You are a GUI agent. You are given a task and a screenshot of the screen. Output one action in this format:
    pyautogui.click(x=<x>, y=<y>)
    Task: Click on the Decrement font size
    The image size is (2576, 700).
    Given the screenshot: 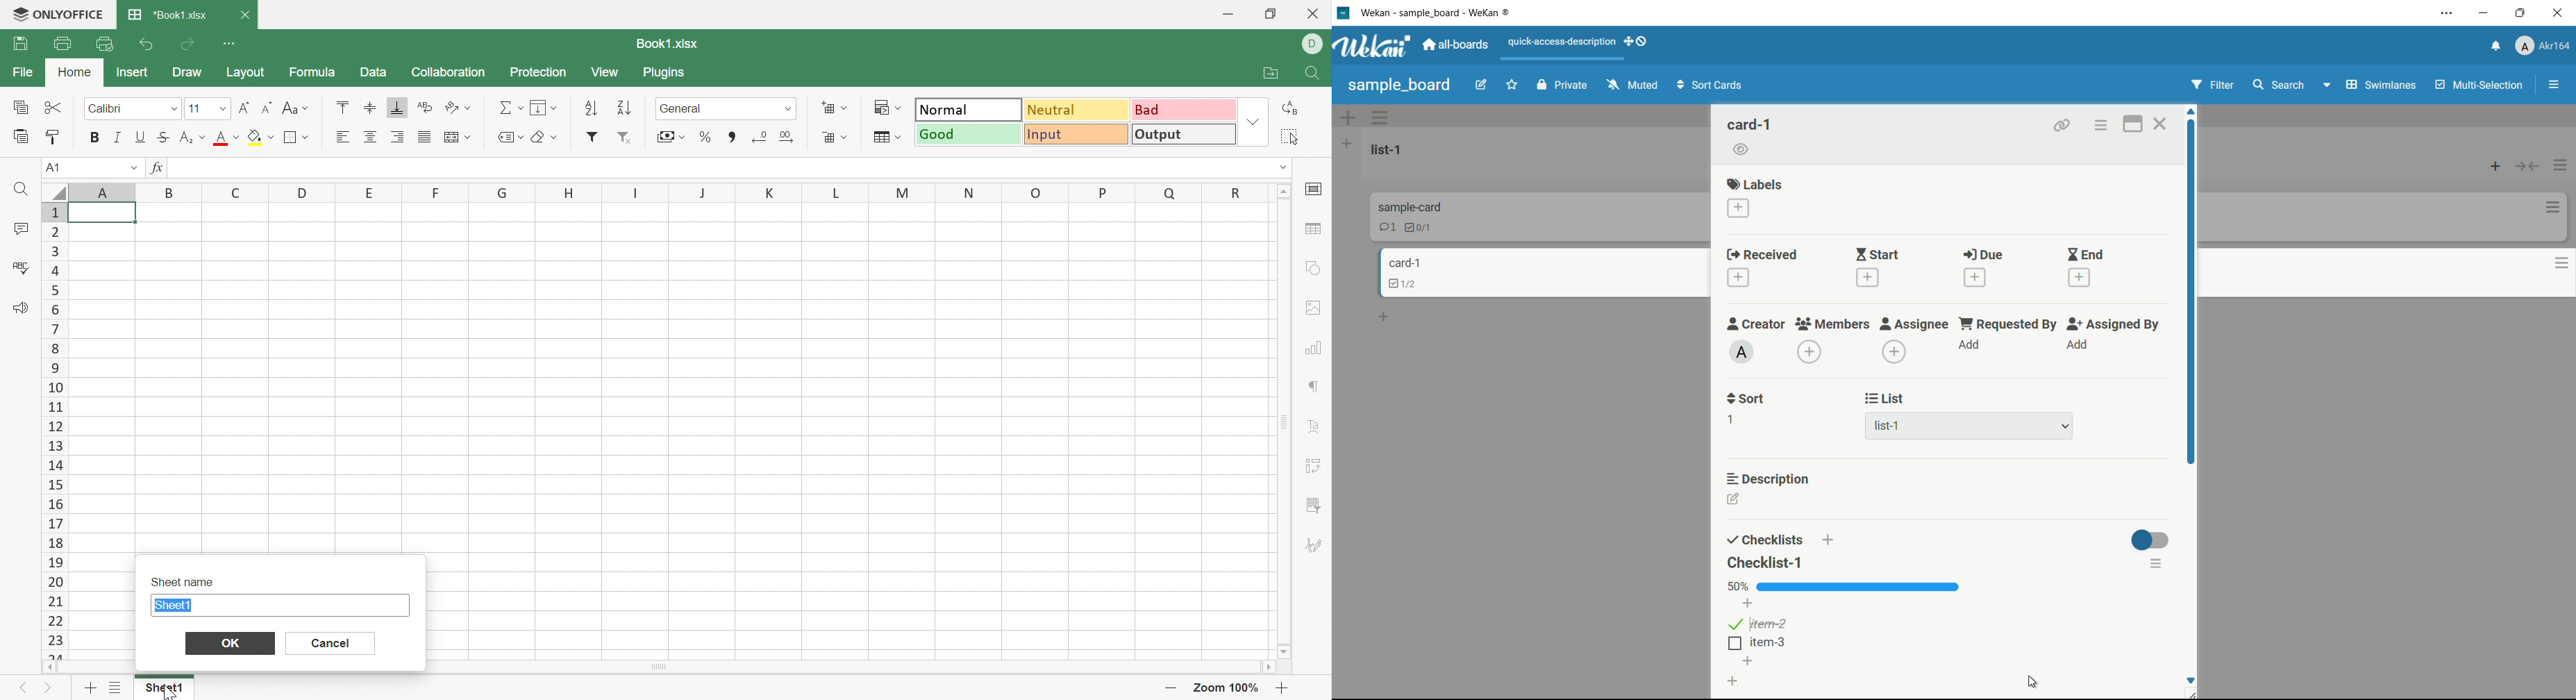 What is the action you would take?
    pyautogui.click(x=267, y=107)
    